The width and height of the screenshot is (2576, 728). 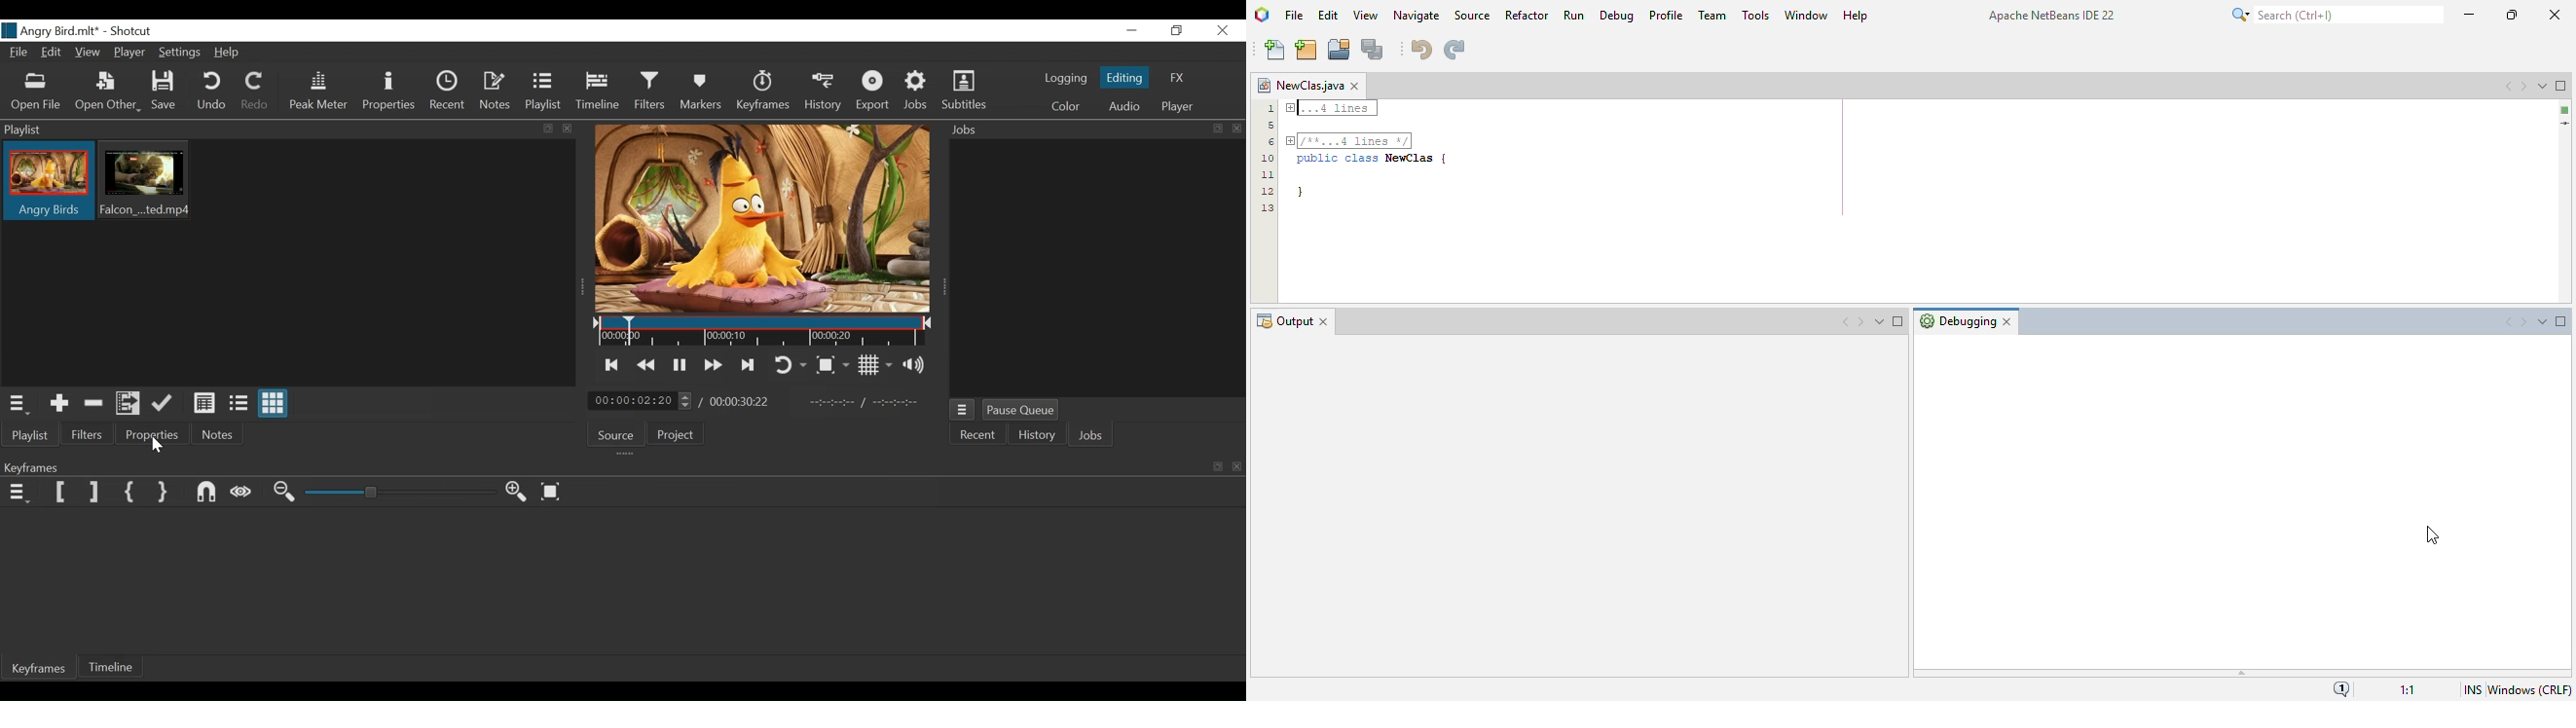 I want to click on Keyframe Panel, so click(x=620, y=466).